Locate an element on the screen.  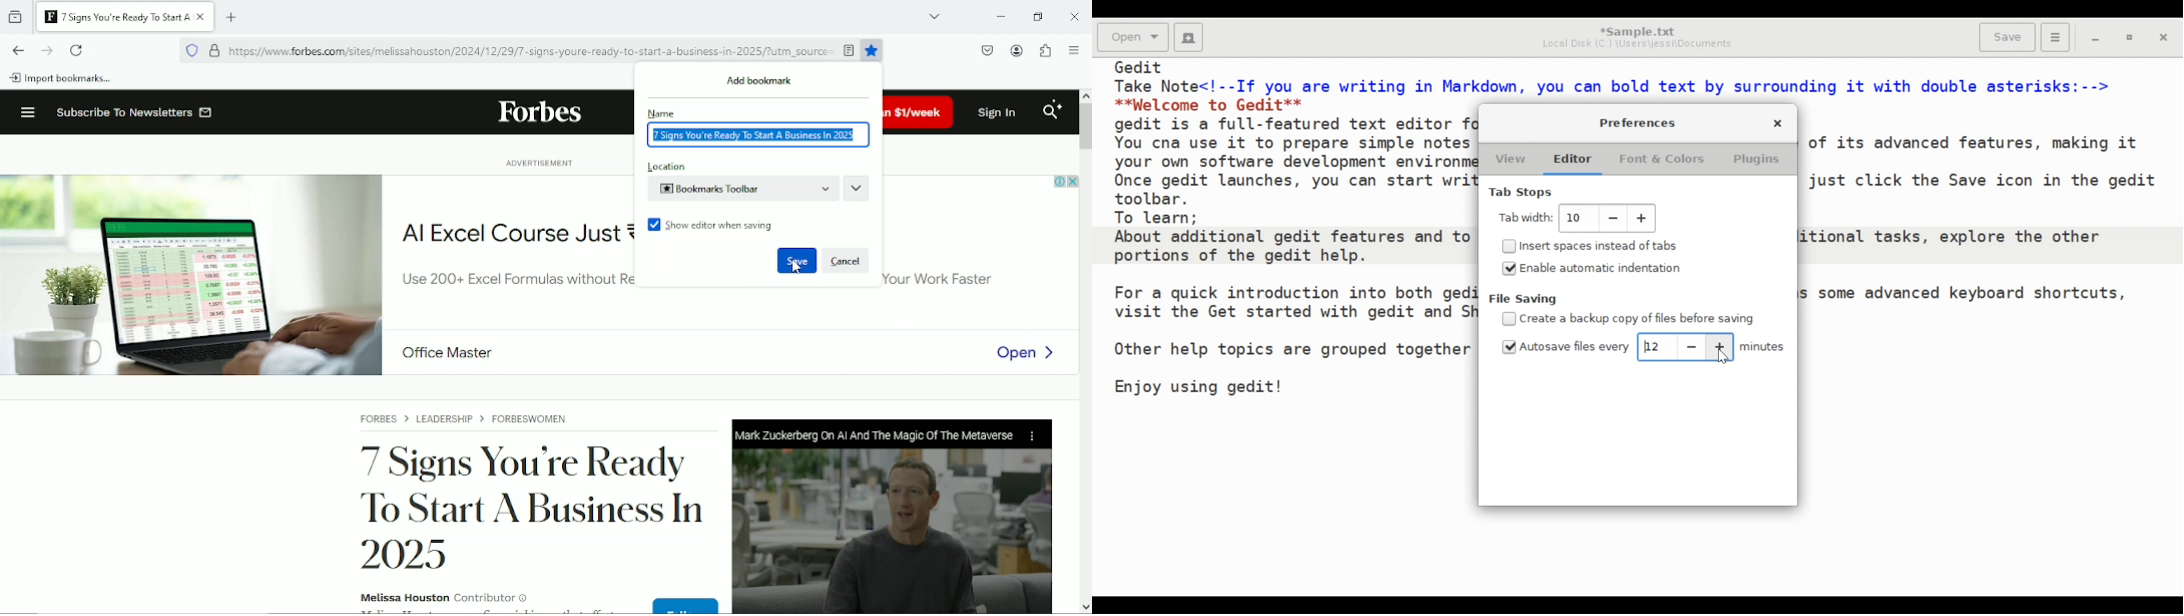
Reload current page is located at coordinates (77, 50).